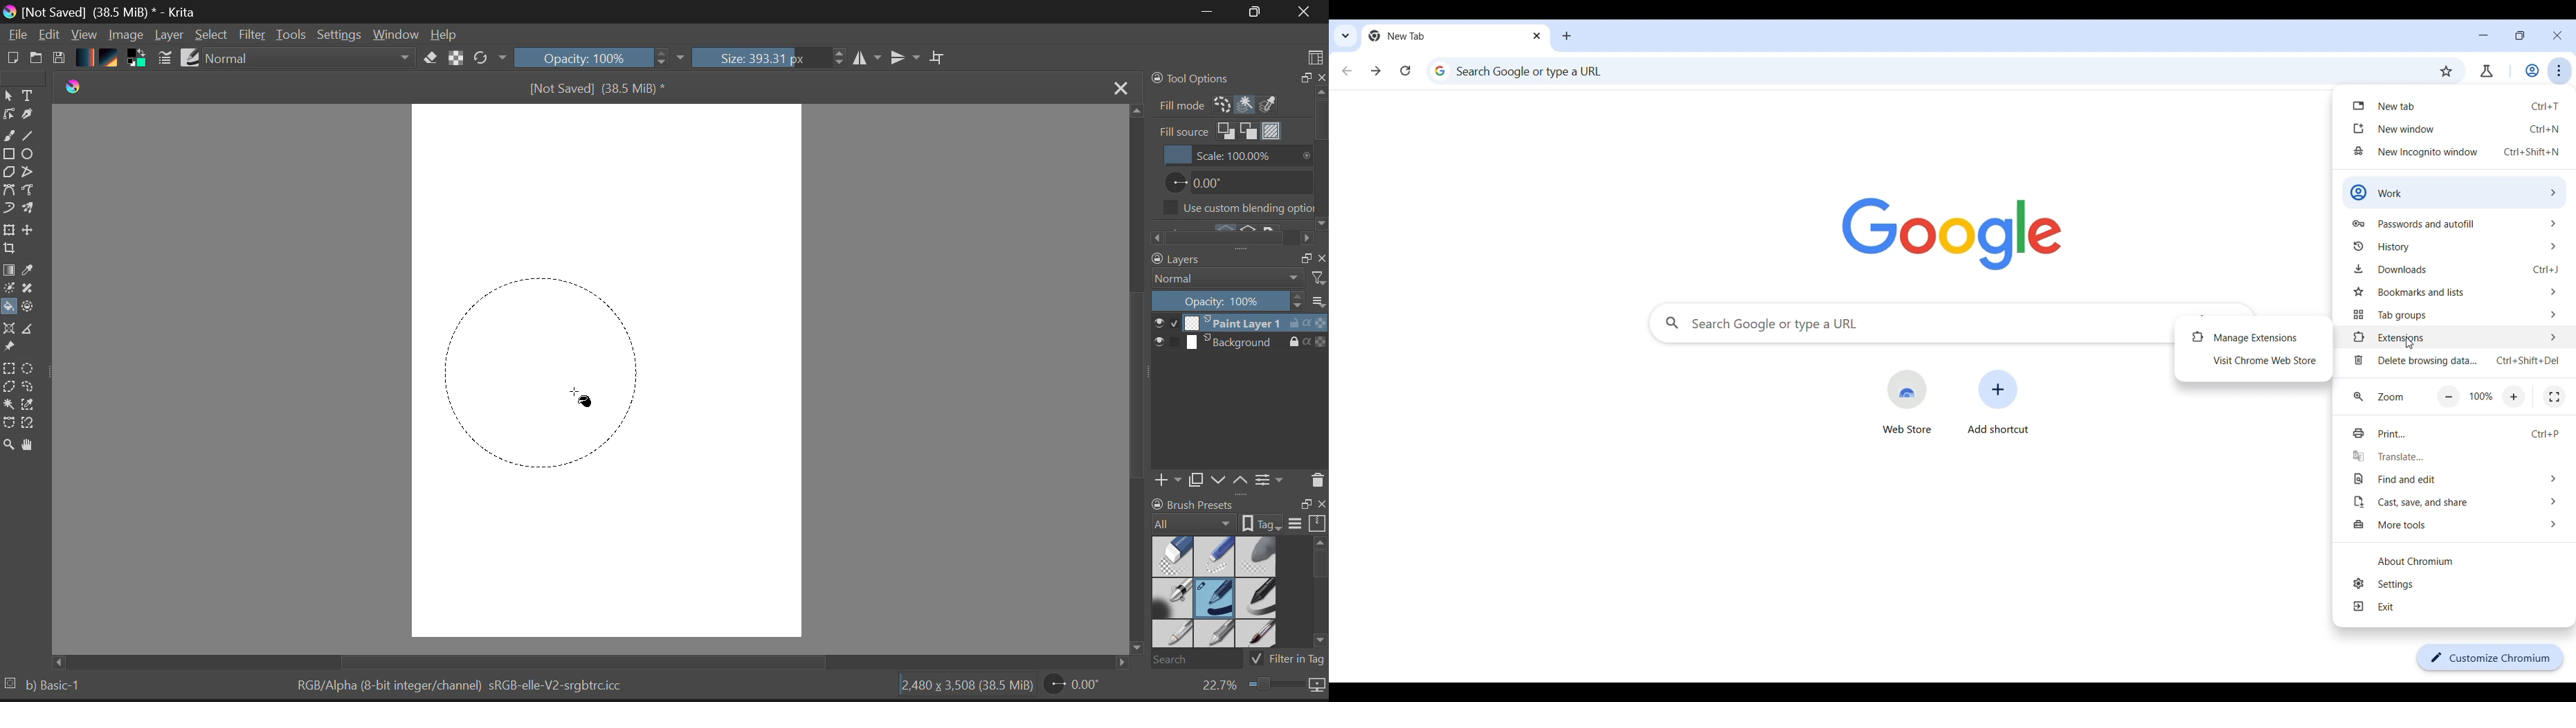  What do you see at coordinates (1251, 12) in the screenshot?
I see `Minimize` at bounding box center [1251, 12].